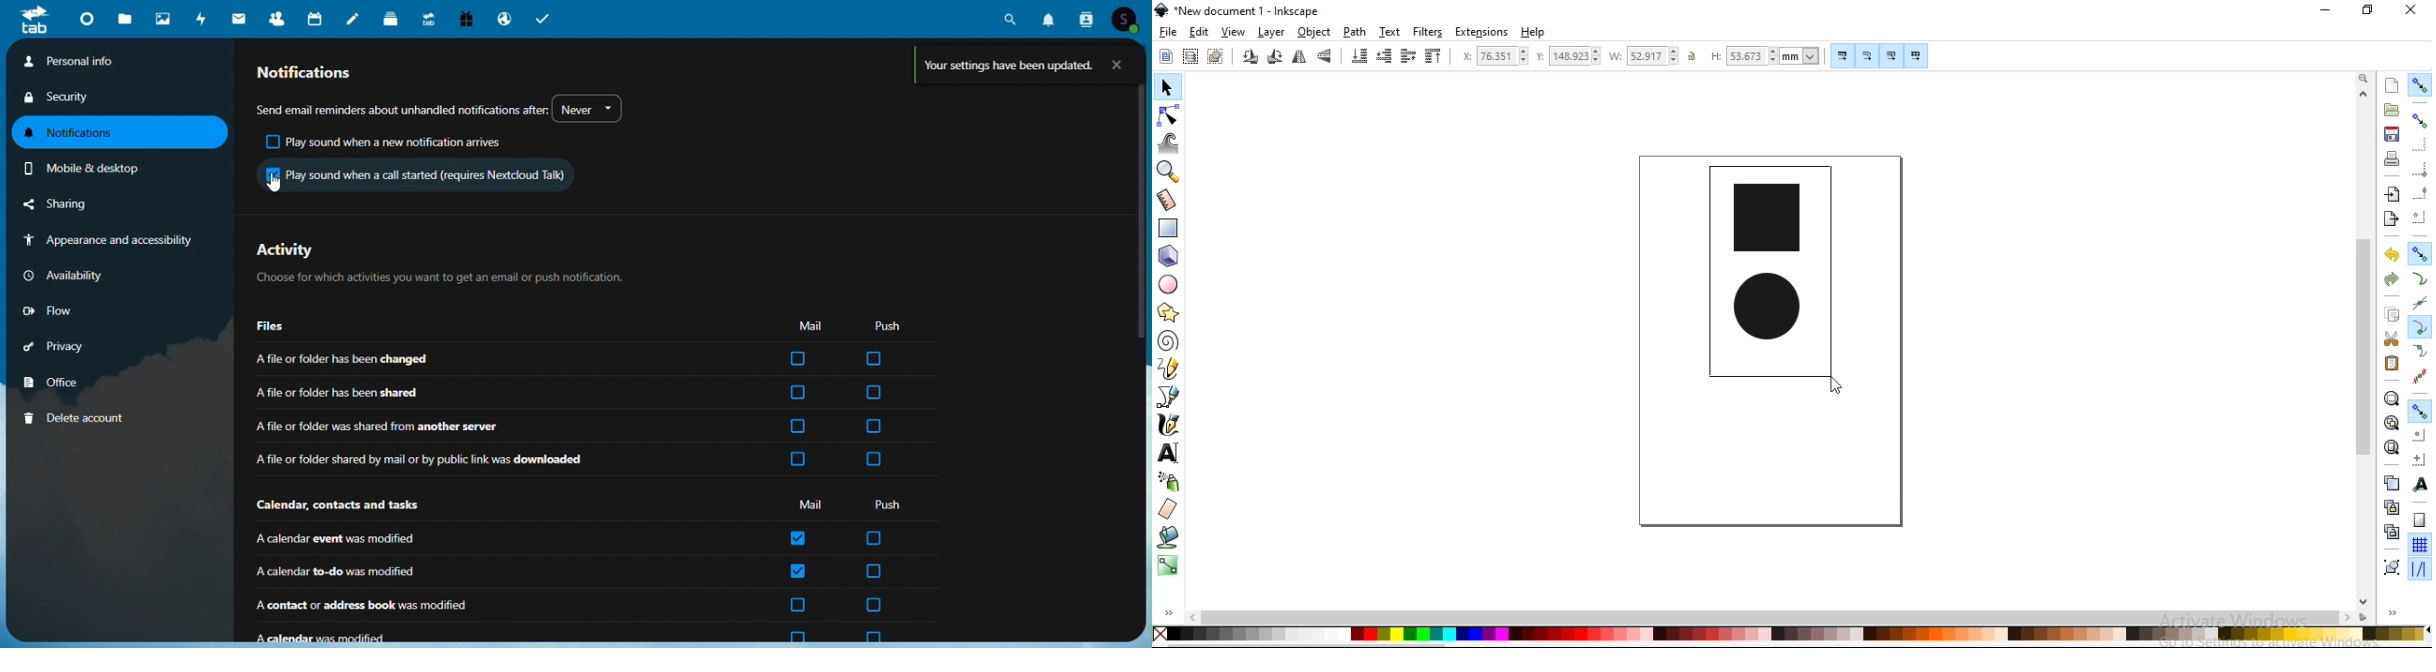  Describe the element at coordinates (1169, 510) in the screenshot. I see `erase existing paths` at that location.